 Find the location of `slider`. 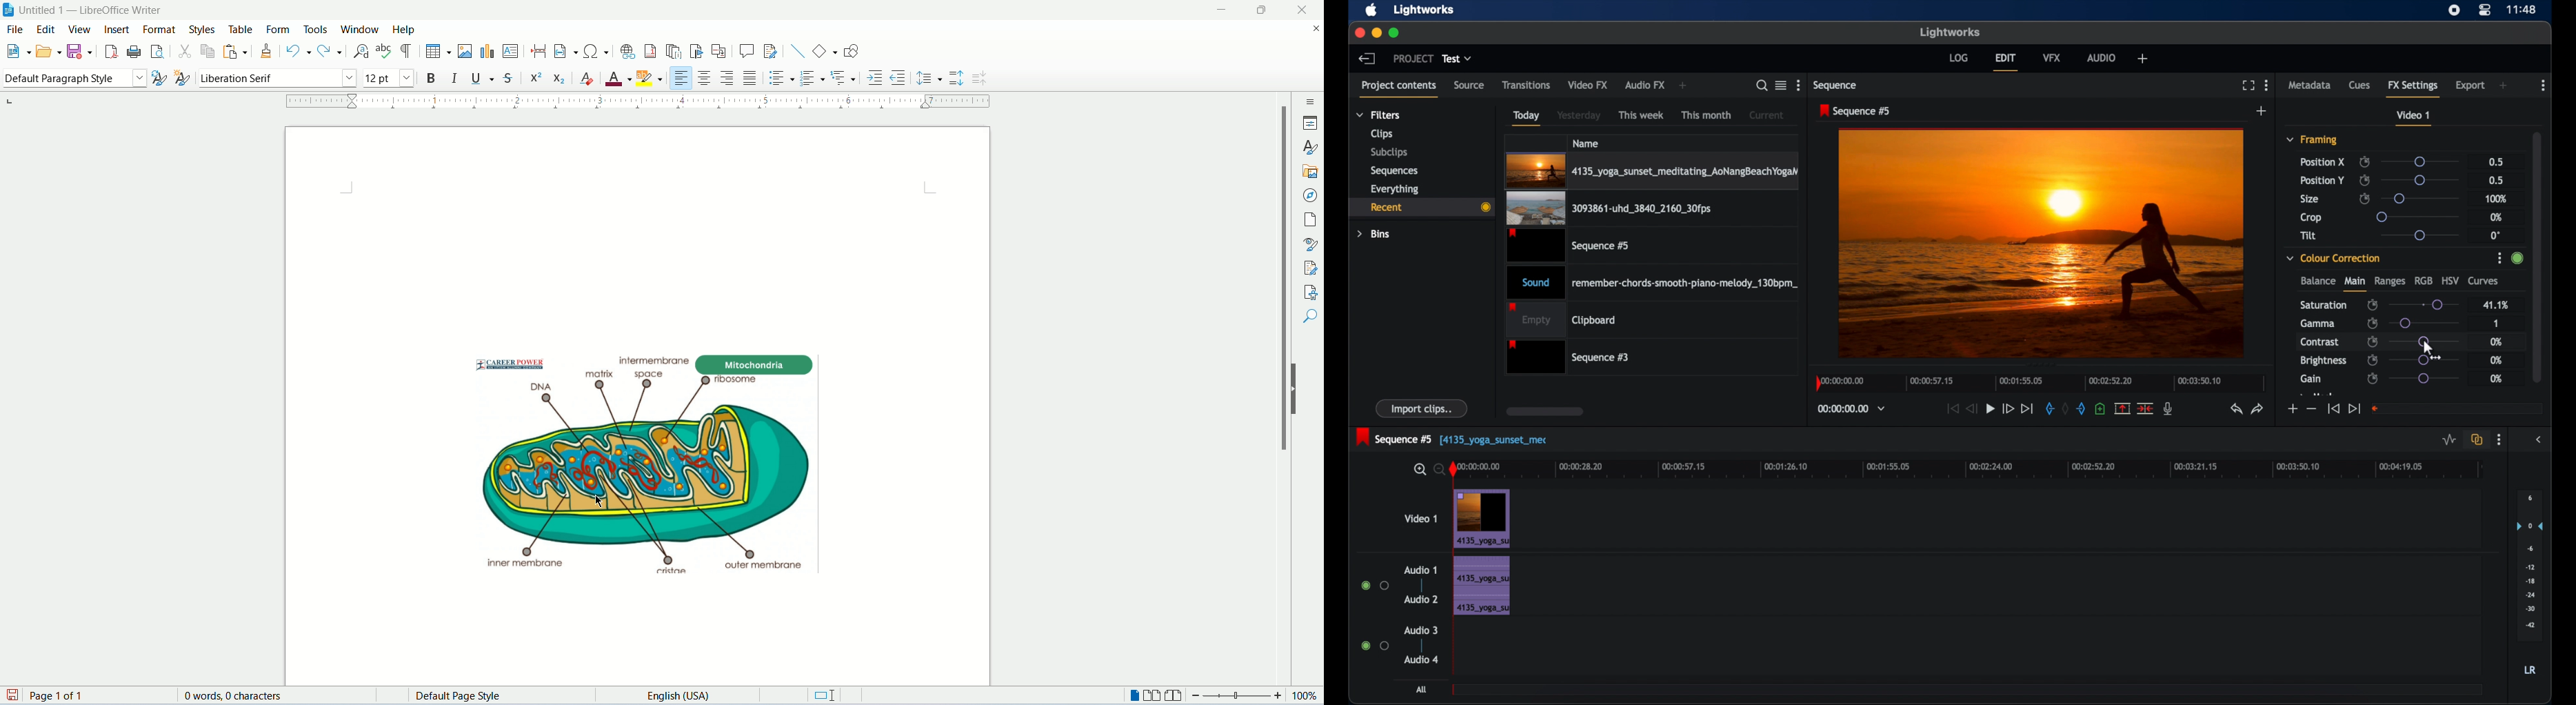

slider is located at coordinates (2423, 180).